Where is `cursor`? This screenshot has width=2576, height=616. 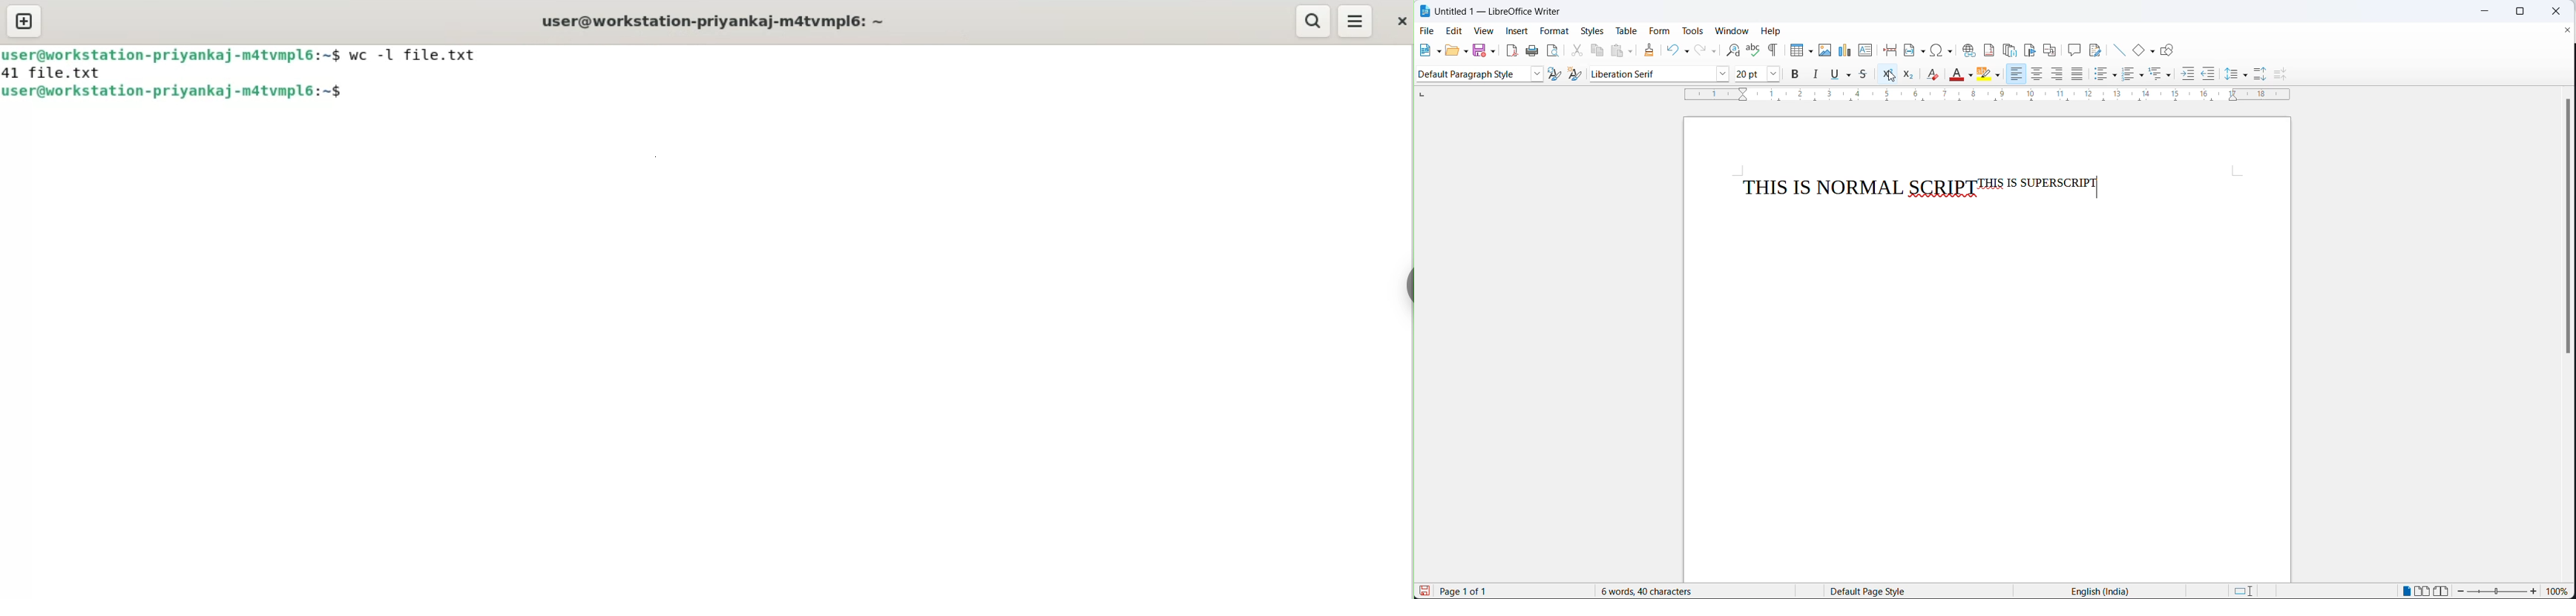
cursor is located at coordinates (1891, 76).